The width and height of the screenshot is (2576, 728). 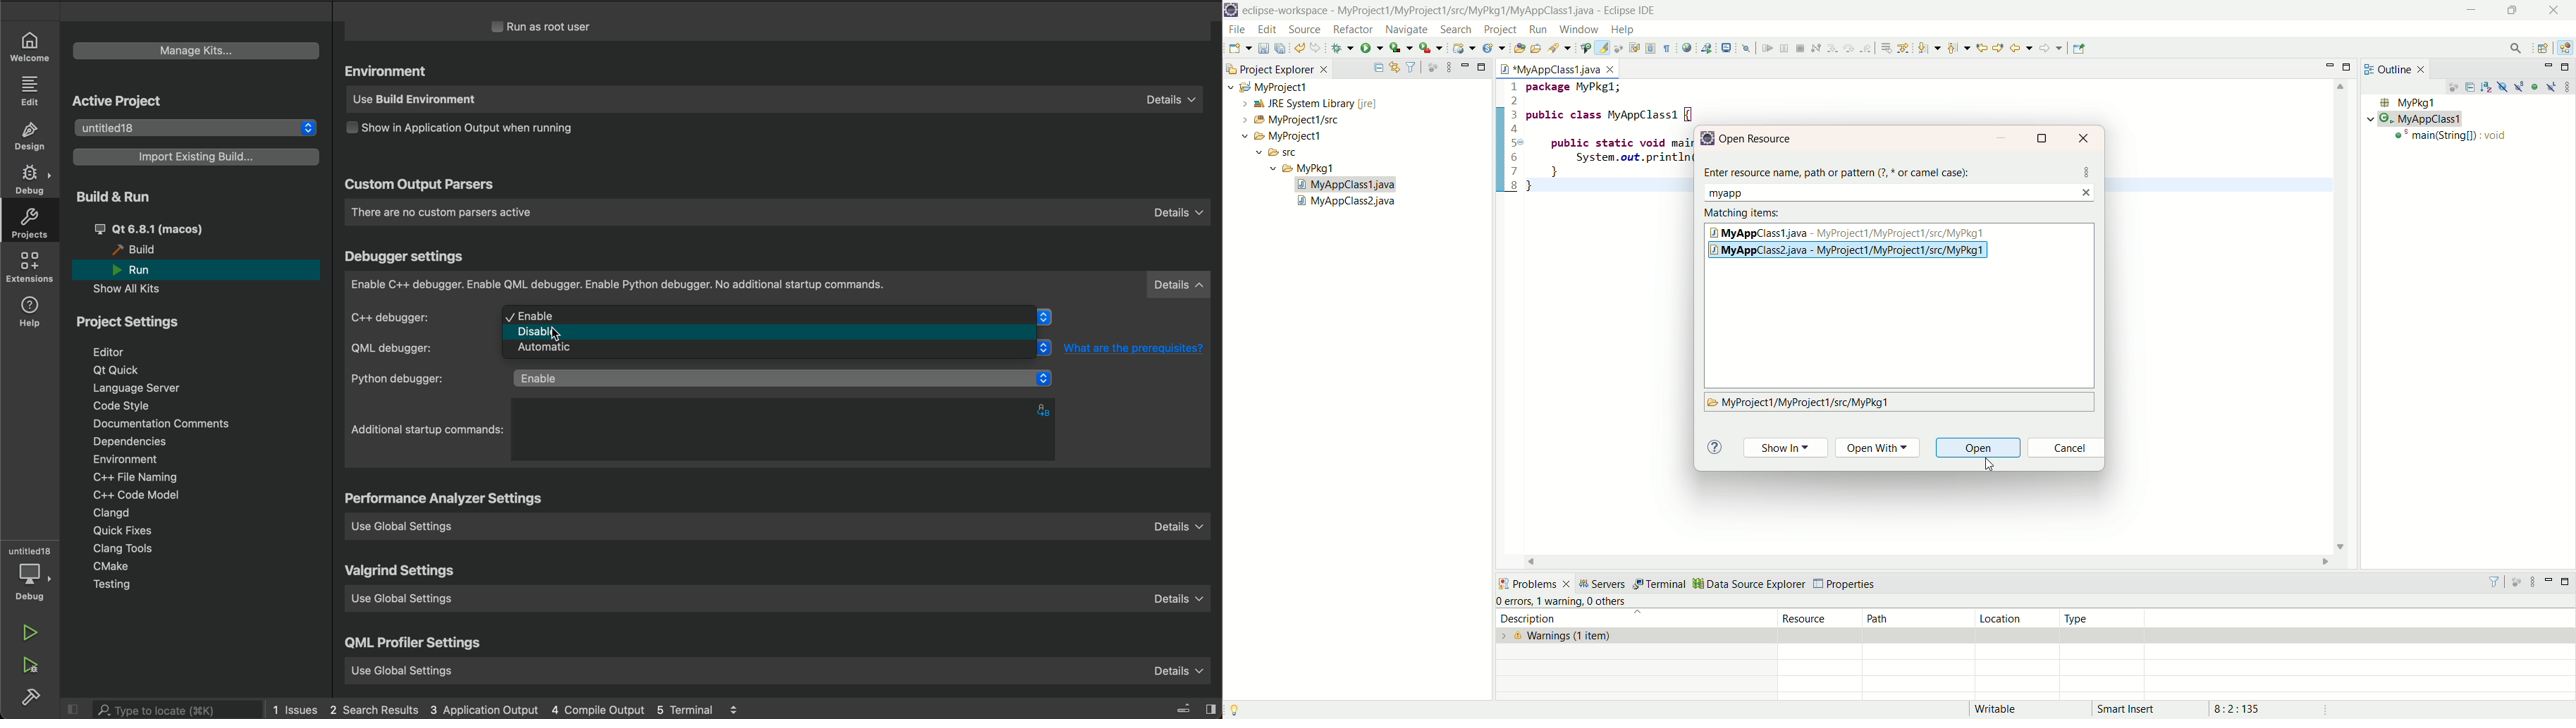 What do you see at coordinates (2454, 138) in the screenshot?
I see `main string` at bounding box center [2454, 138].